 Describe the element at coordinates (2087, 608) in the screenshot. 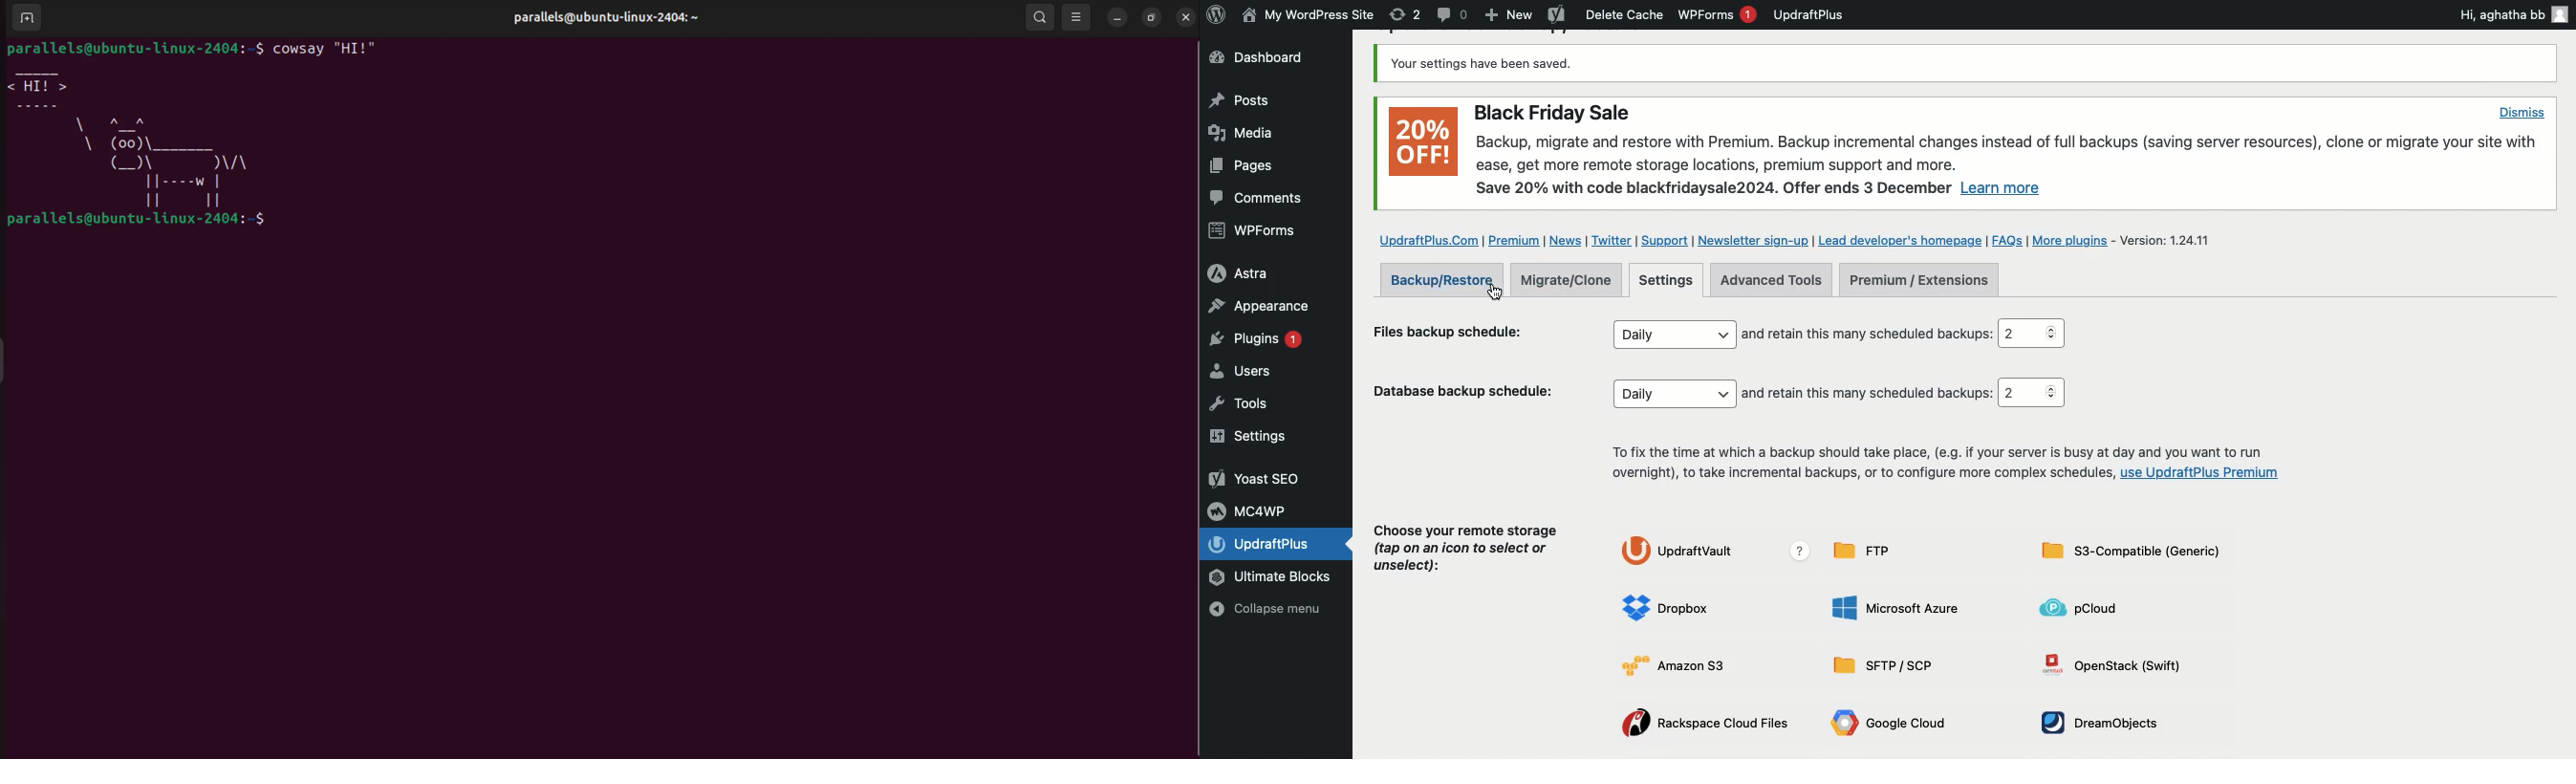

I see `pCLoud` at that location.